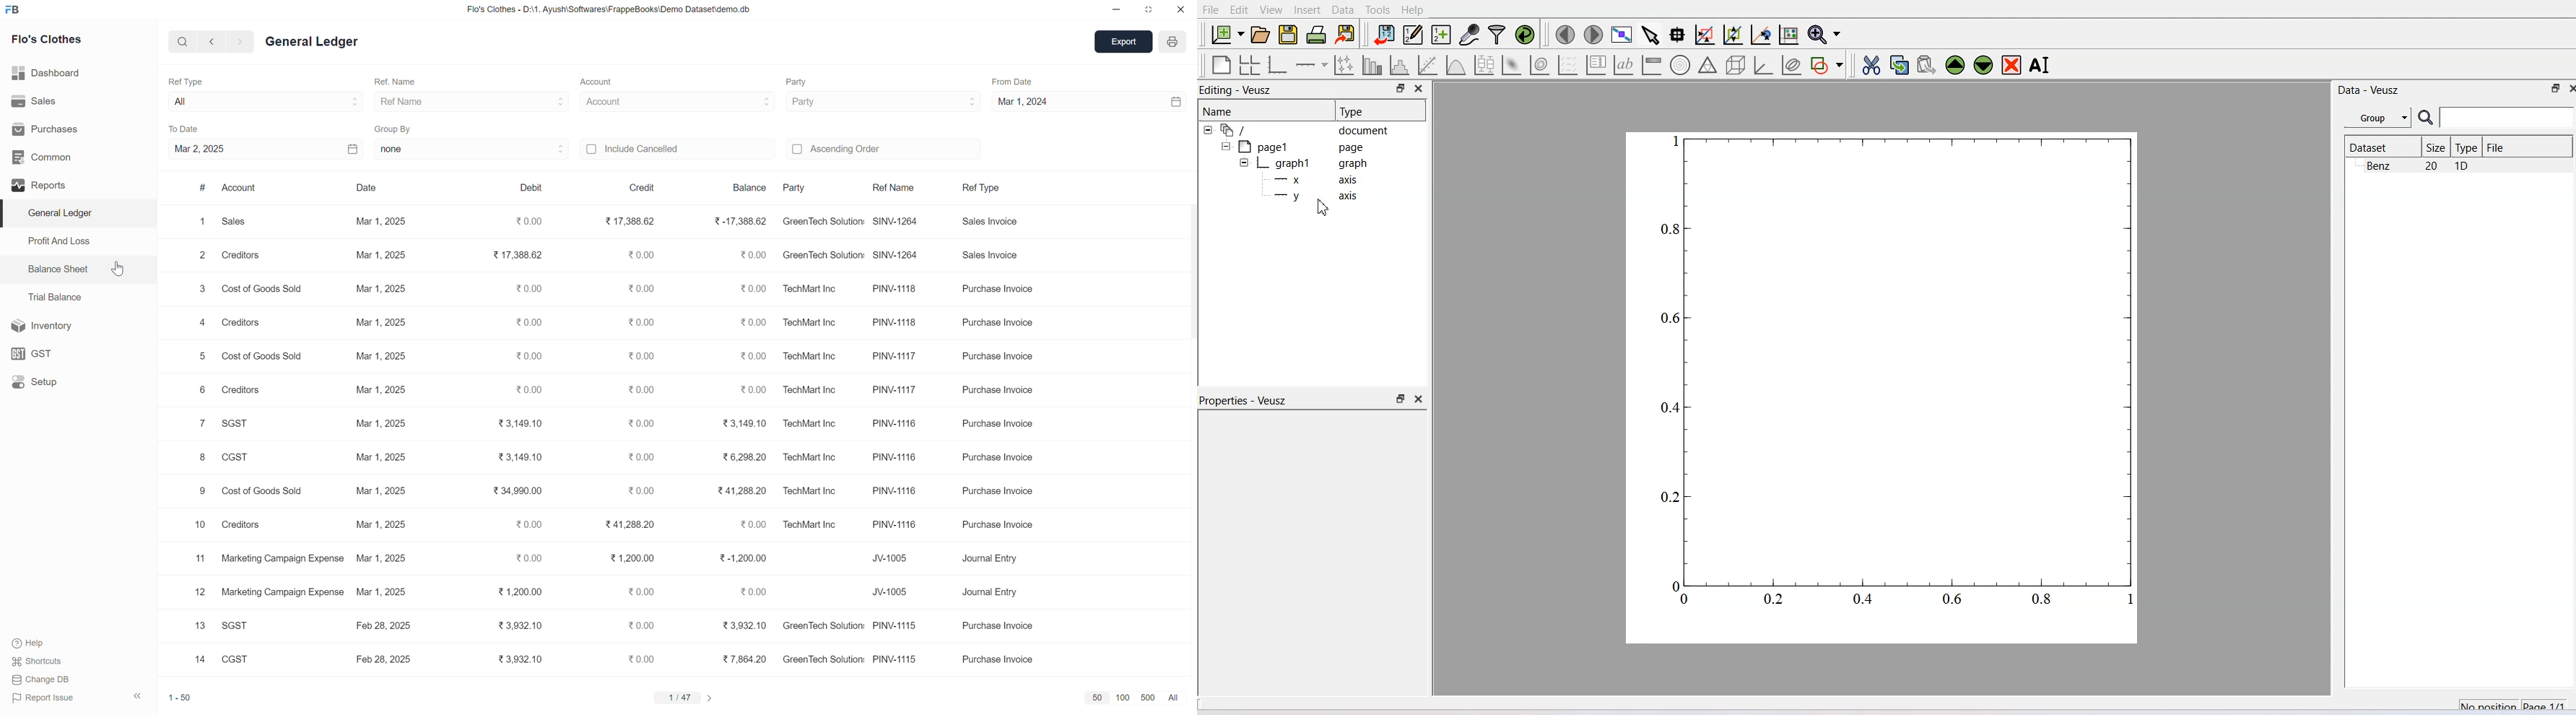  I want to click on X Axis, so click(1320, 180).